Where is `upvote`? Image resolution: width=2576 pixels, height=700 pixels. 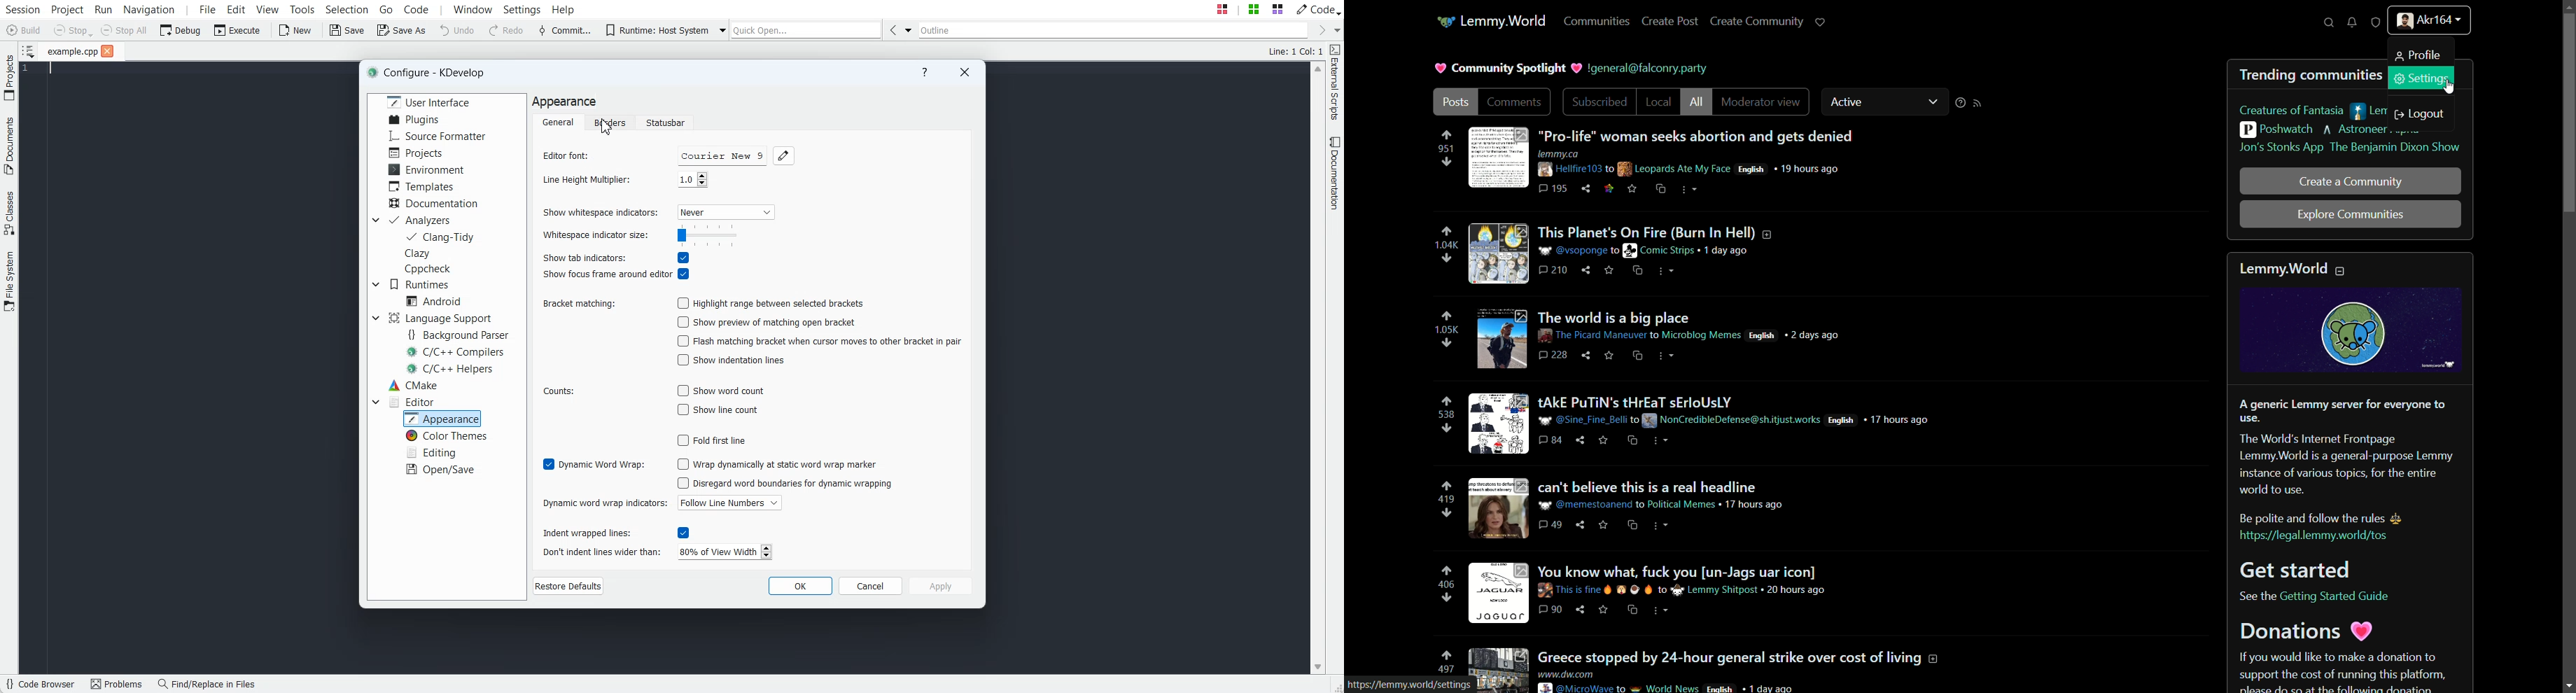
upvote is located at coordinates (1449, 571).